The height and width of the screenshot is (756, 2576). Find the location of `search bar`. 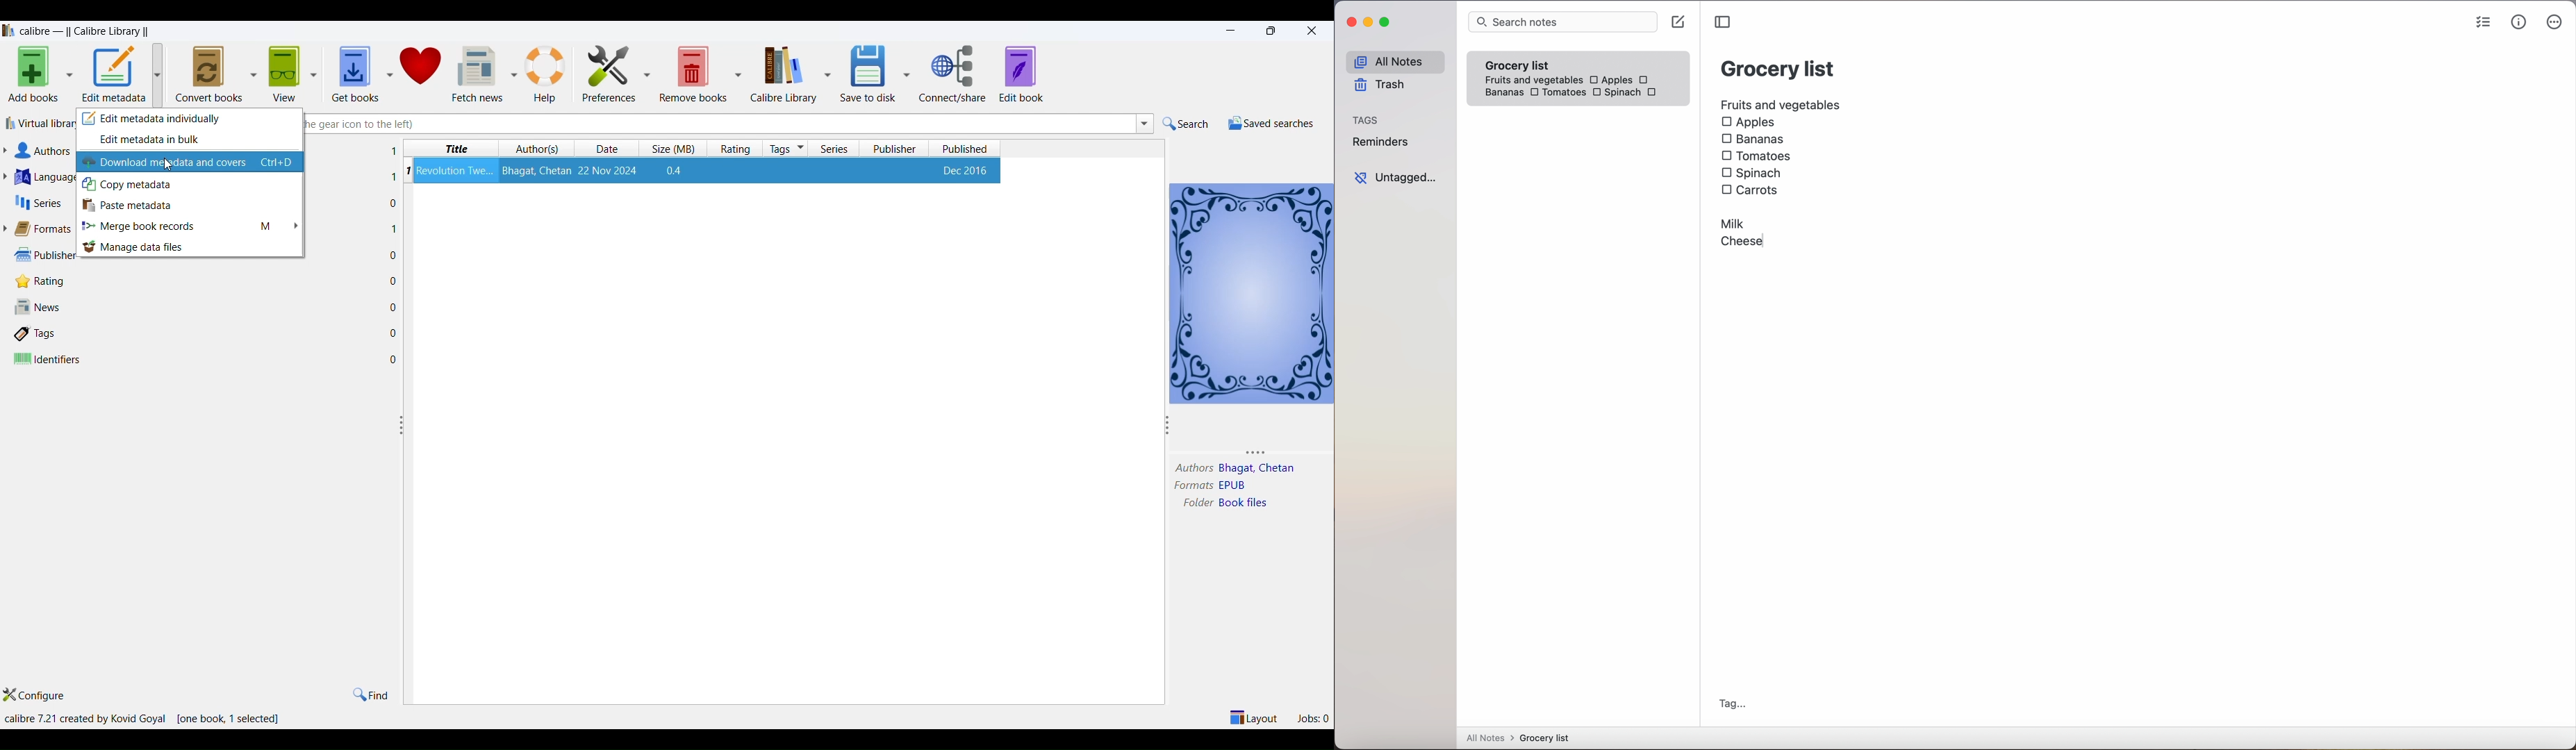

search bar is located at coordinates (1562, 23).